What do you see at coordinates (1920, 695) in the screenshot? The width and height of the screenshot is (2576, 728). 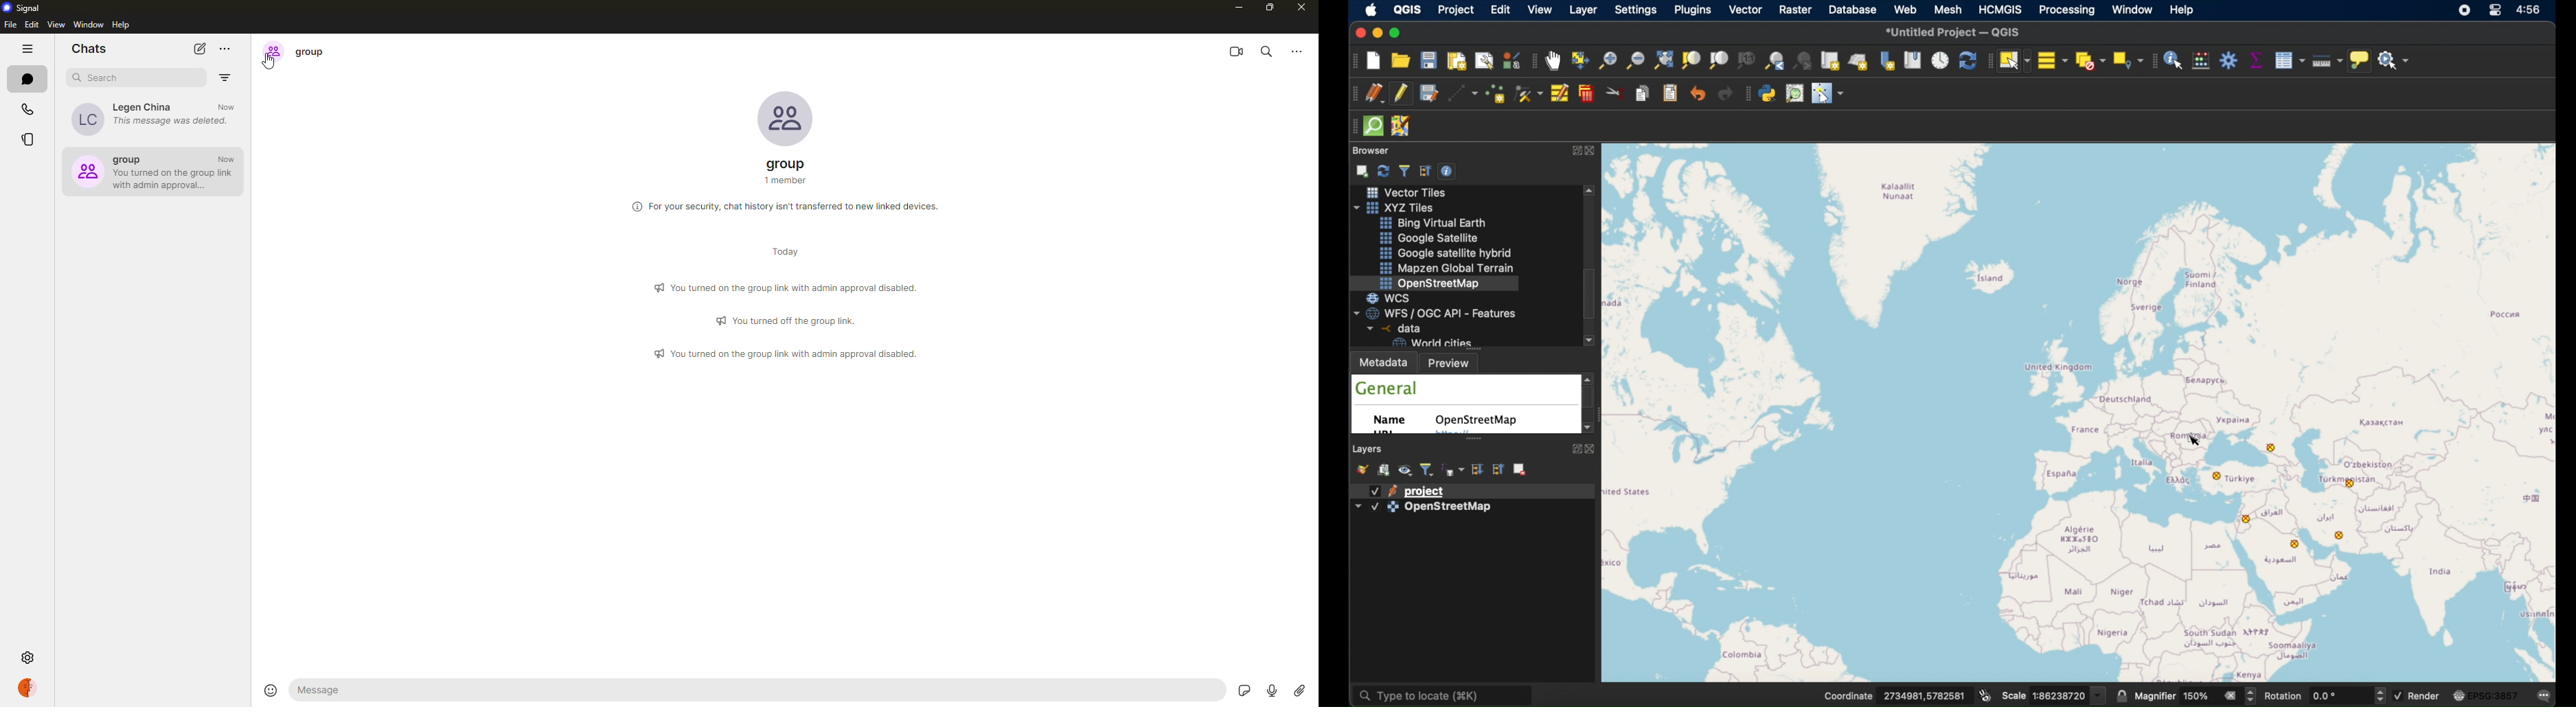 I see `coordinate` at bounding box center [1920, 695].